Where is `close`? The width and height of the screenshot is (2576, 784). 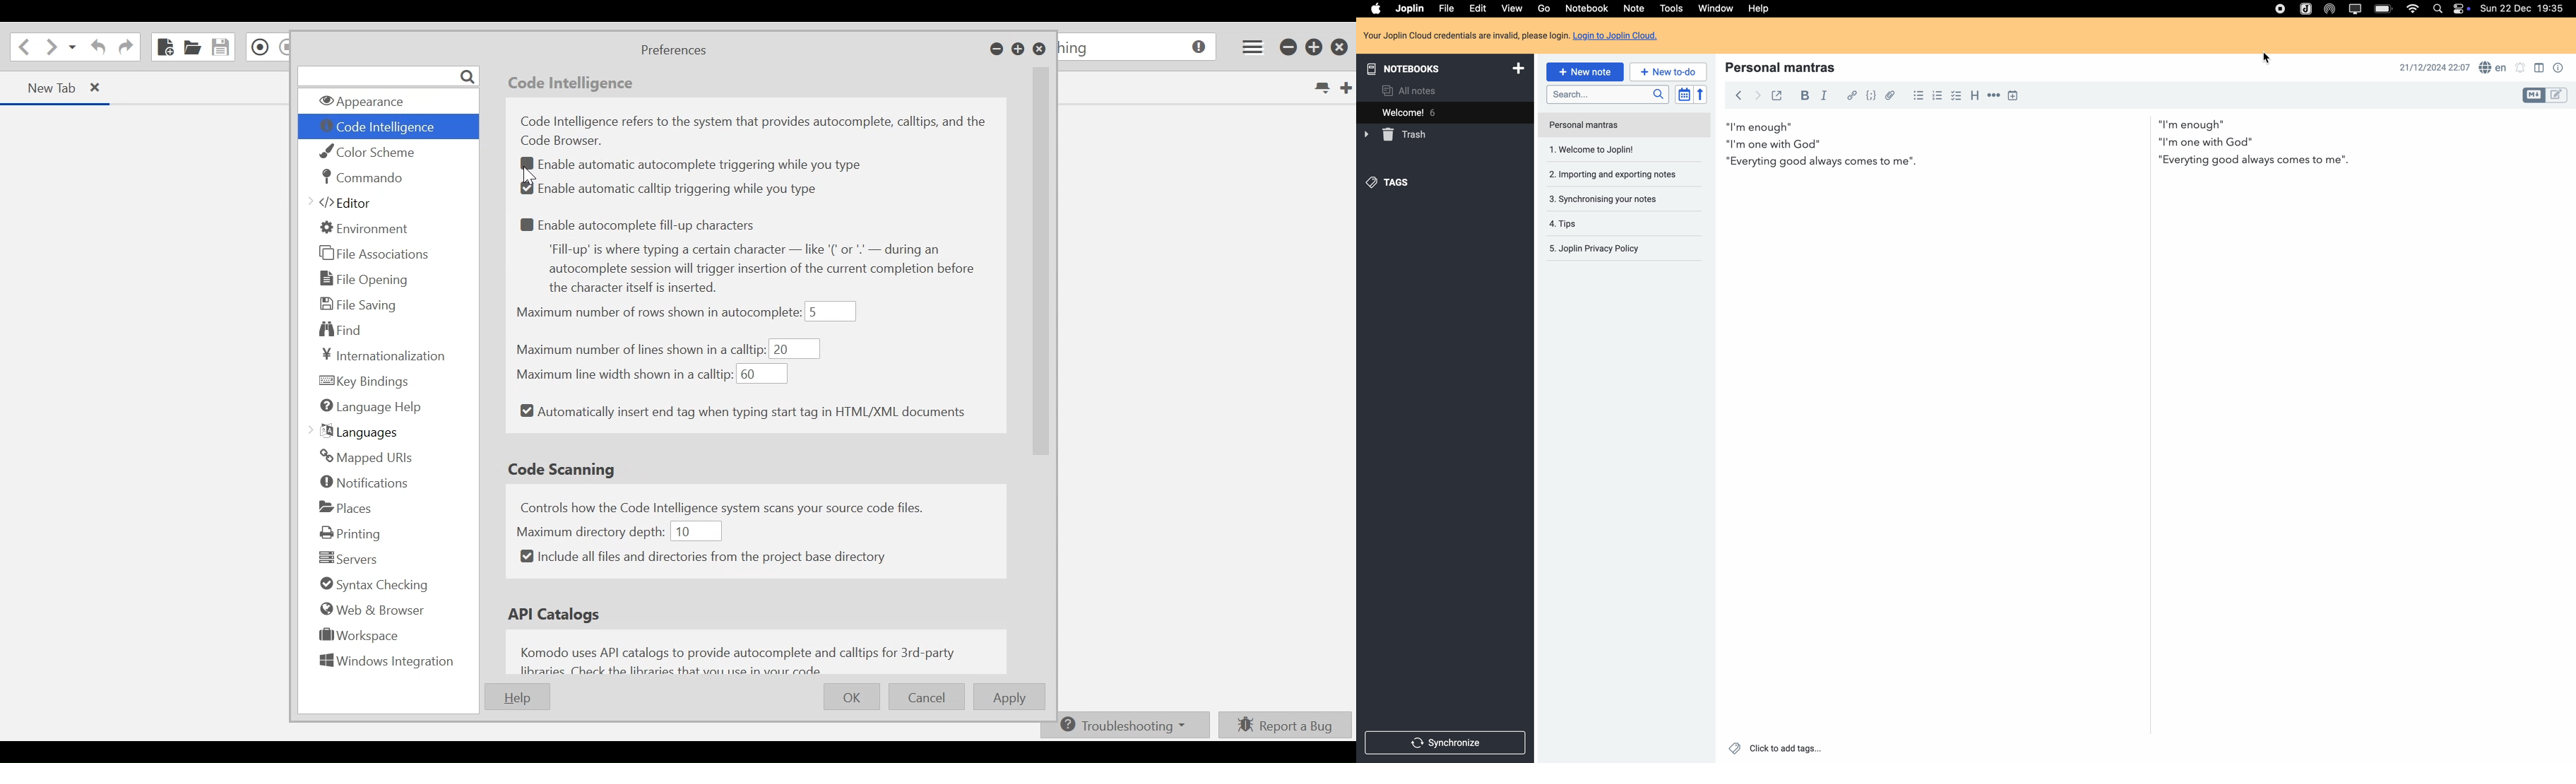
close is located at coordinates (1342, 47).